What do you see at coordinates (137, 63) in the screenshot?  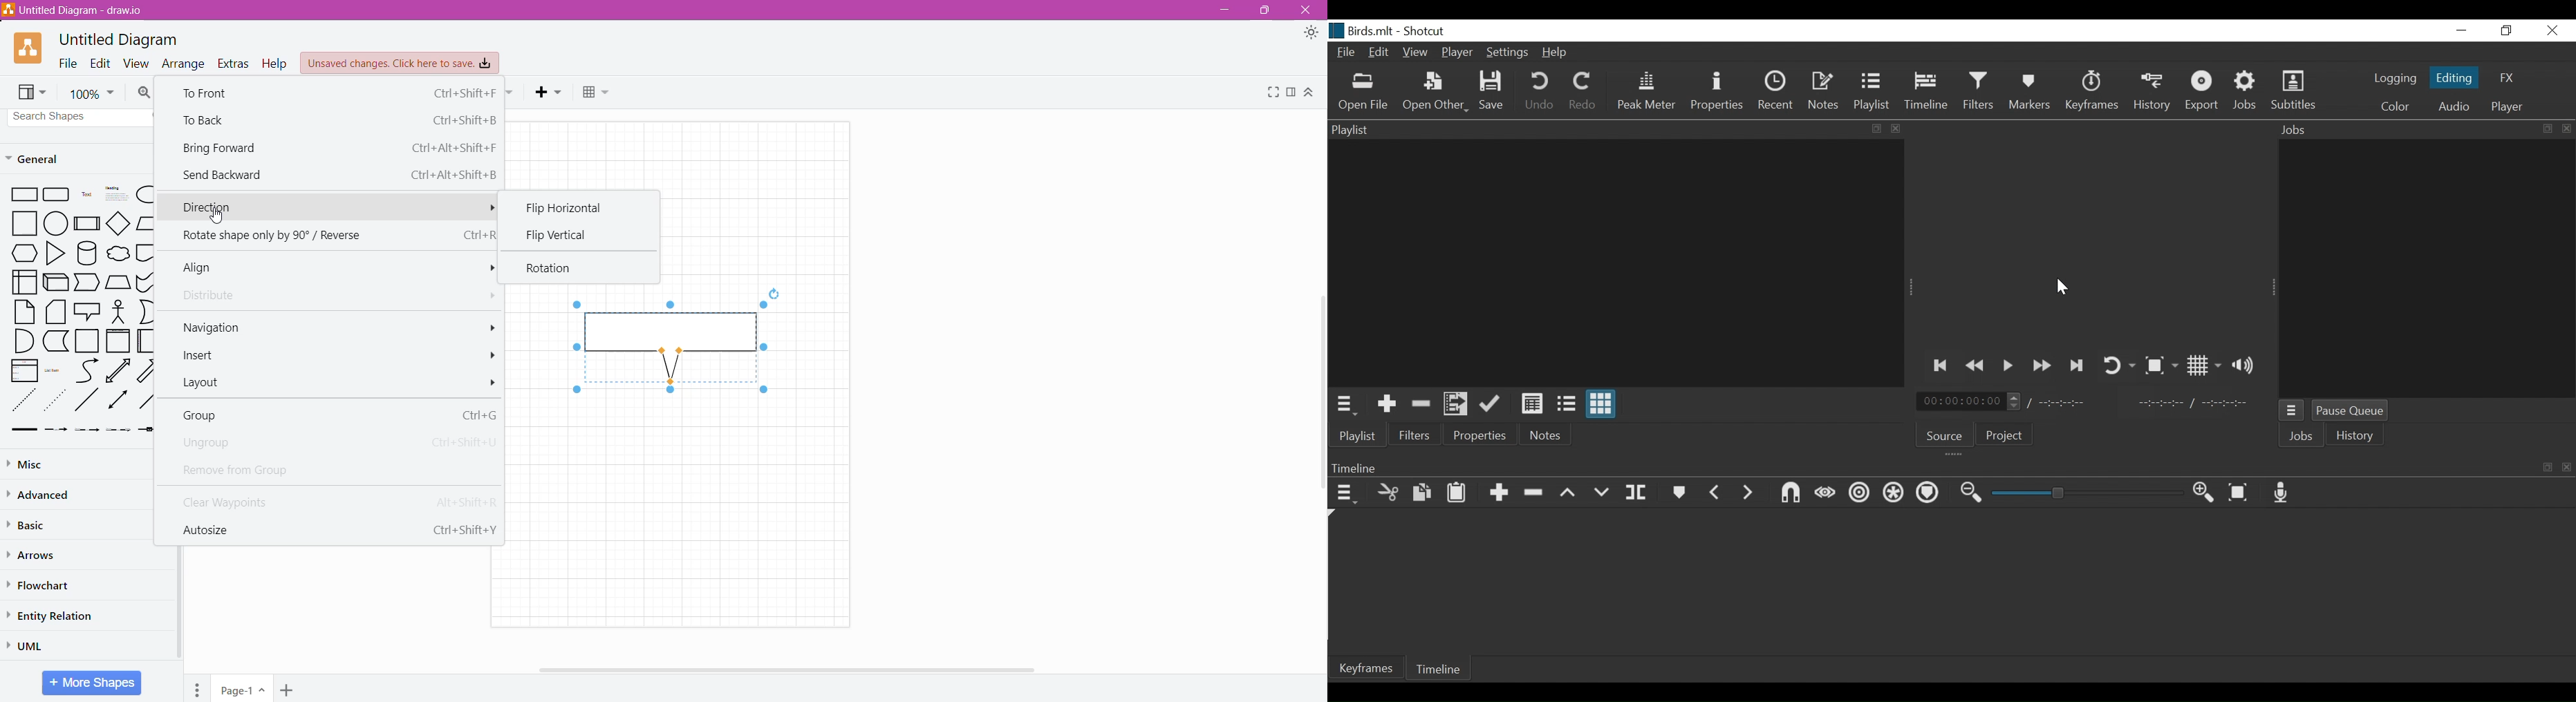 I see `View` at bounding box center [137, 63].